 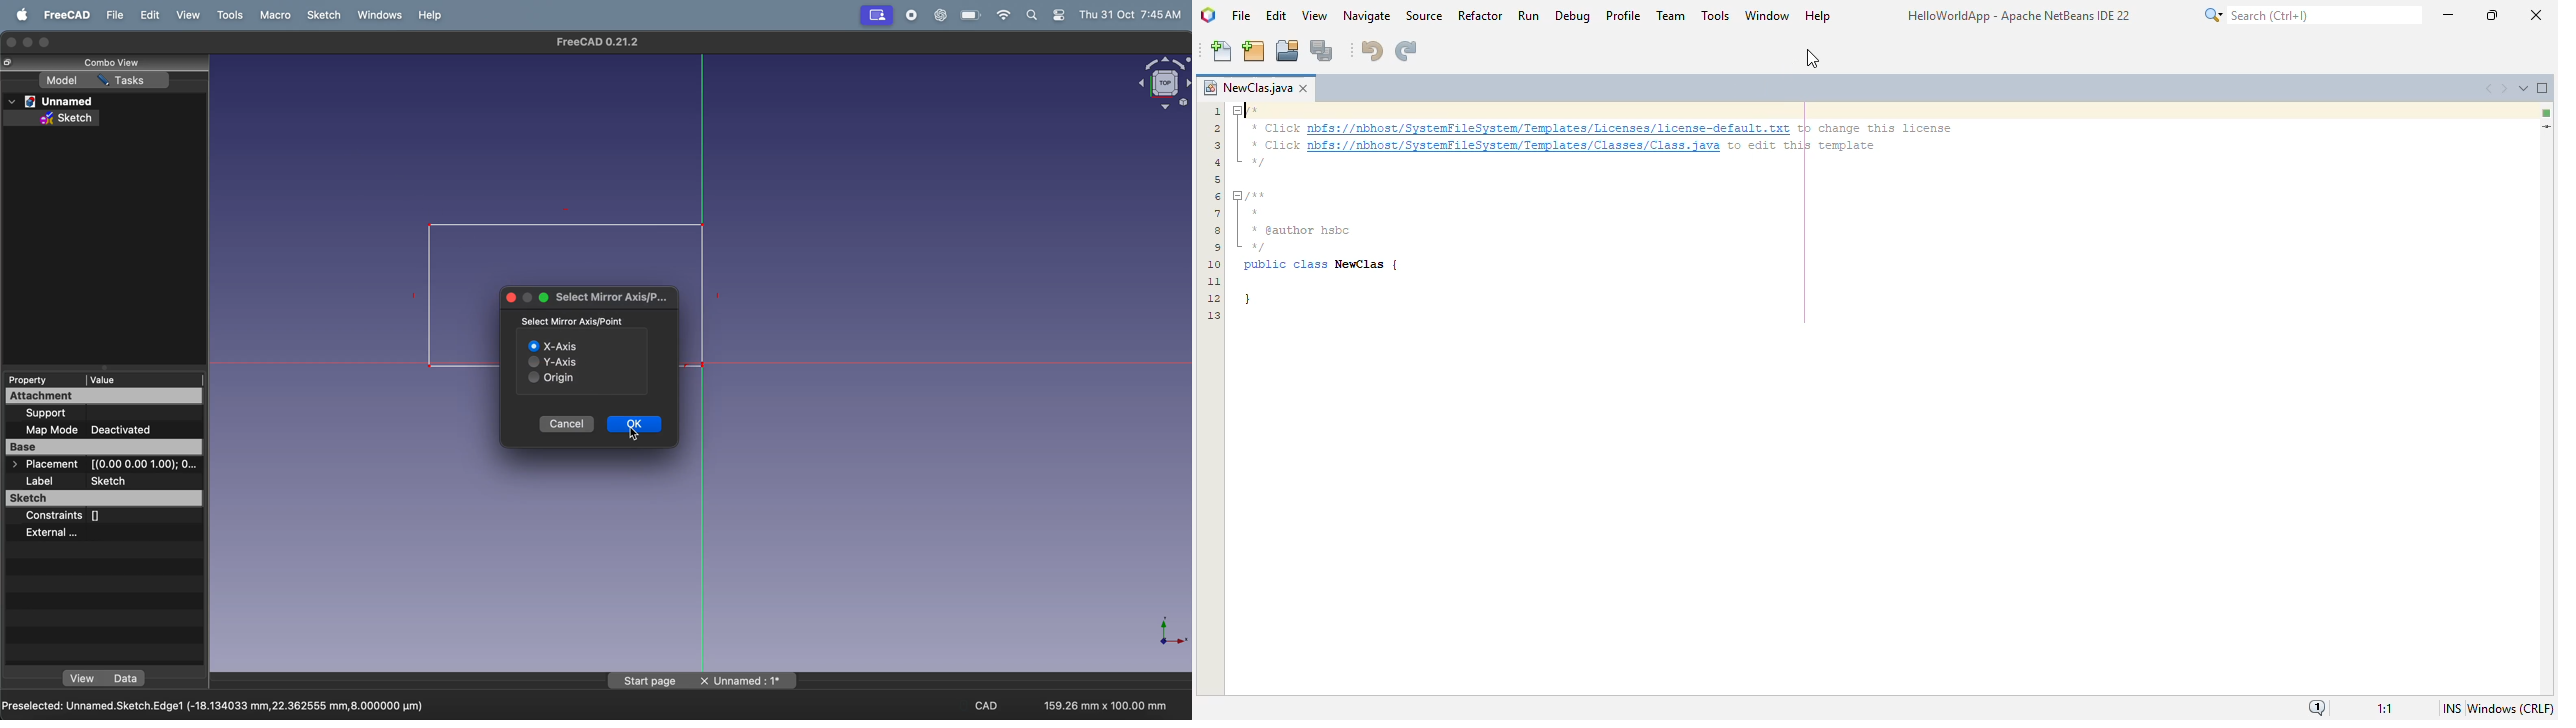 I want to click on battery, so click(x=969, y=15).